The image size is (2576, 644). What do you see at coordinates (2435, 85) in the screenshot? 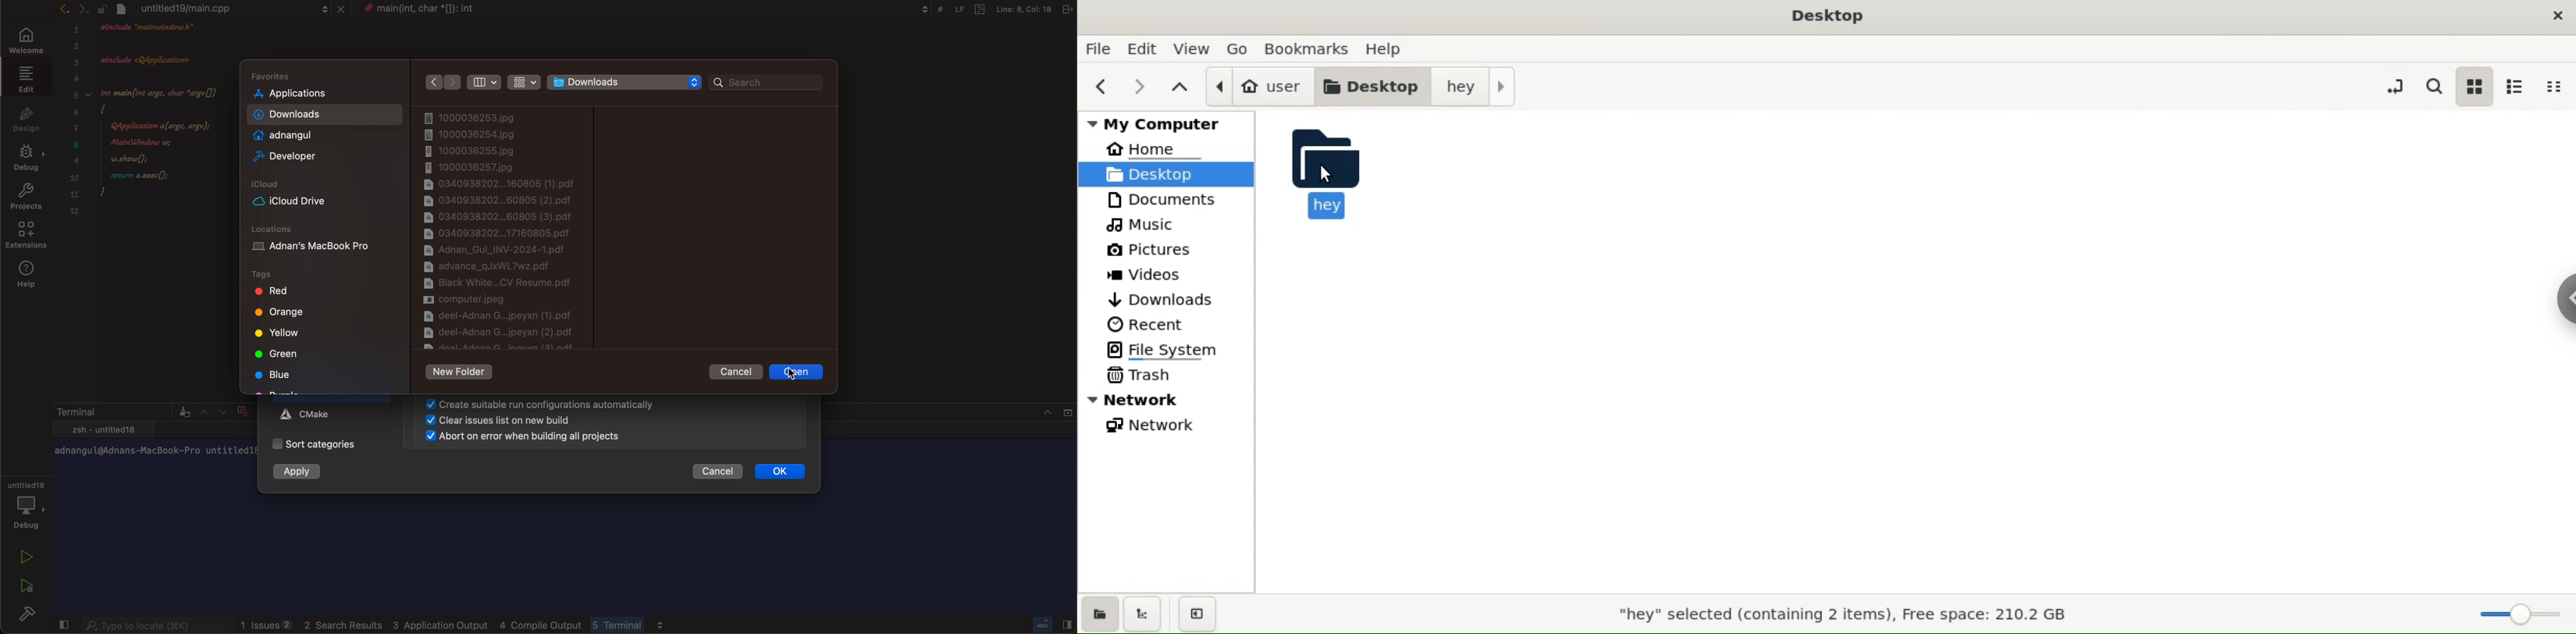
I see `search` at bounding box center [2435, 85].